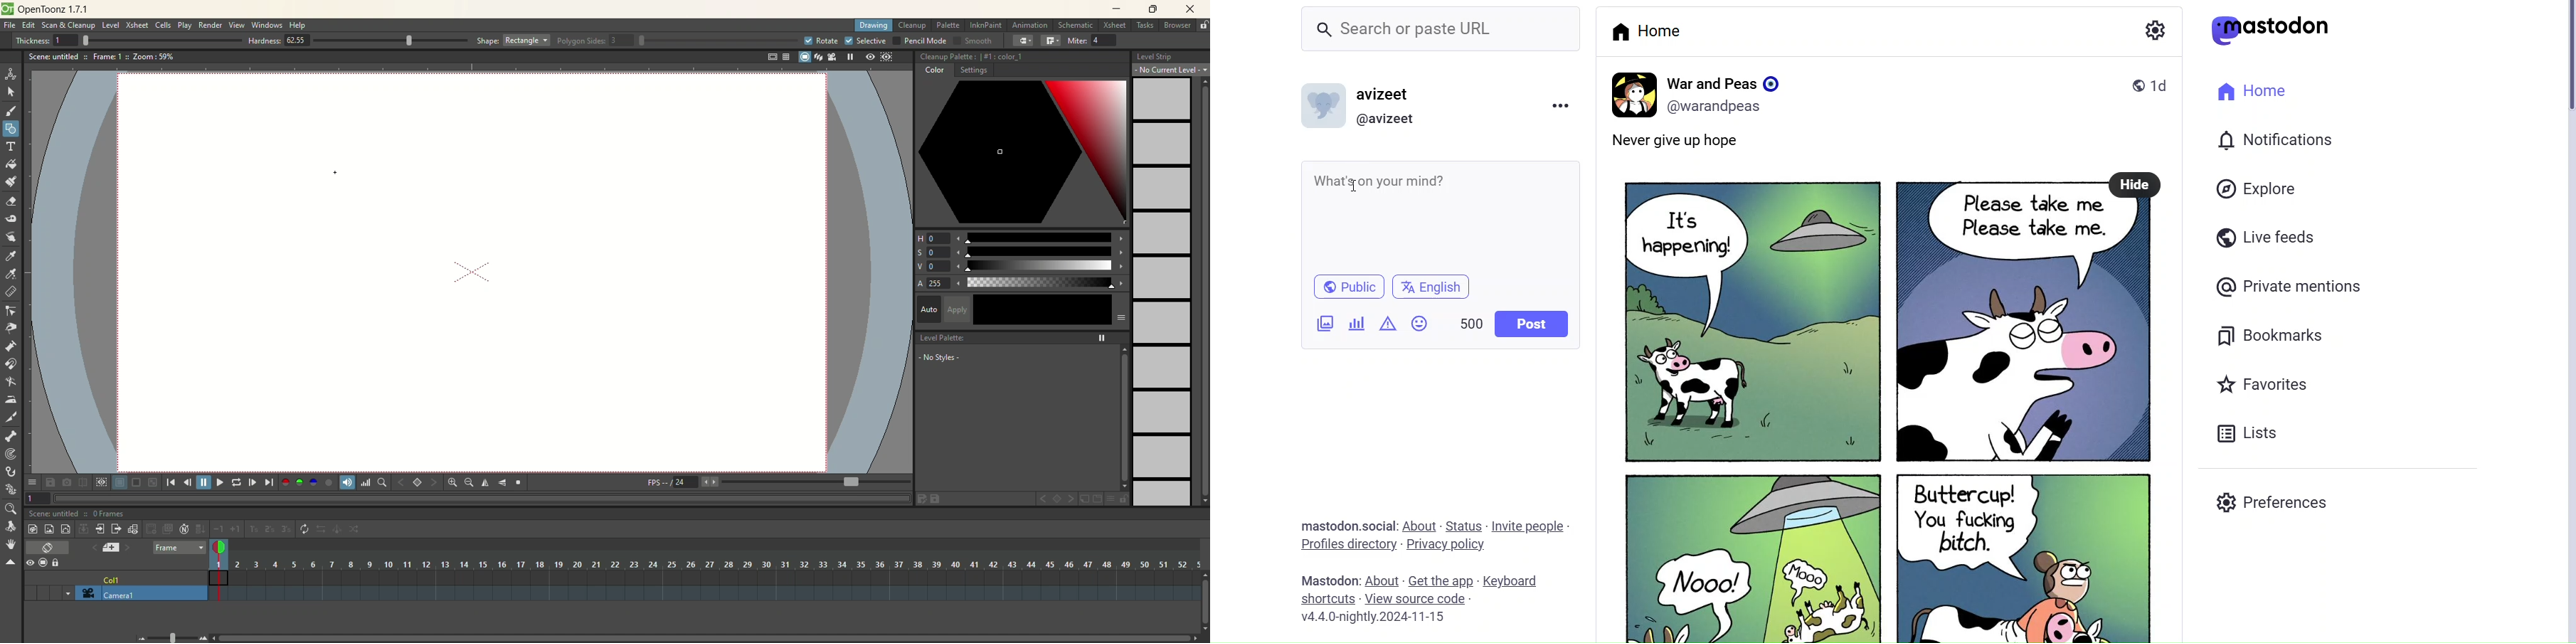 Image resolution: width=2576 pixels, height=644 pixels. I want to click on Emojis, so click(1419, 322).